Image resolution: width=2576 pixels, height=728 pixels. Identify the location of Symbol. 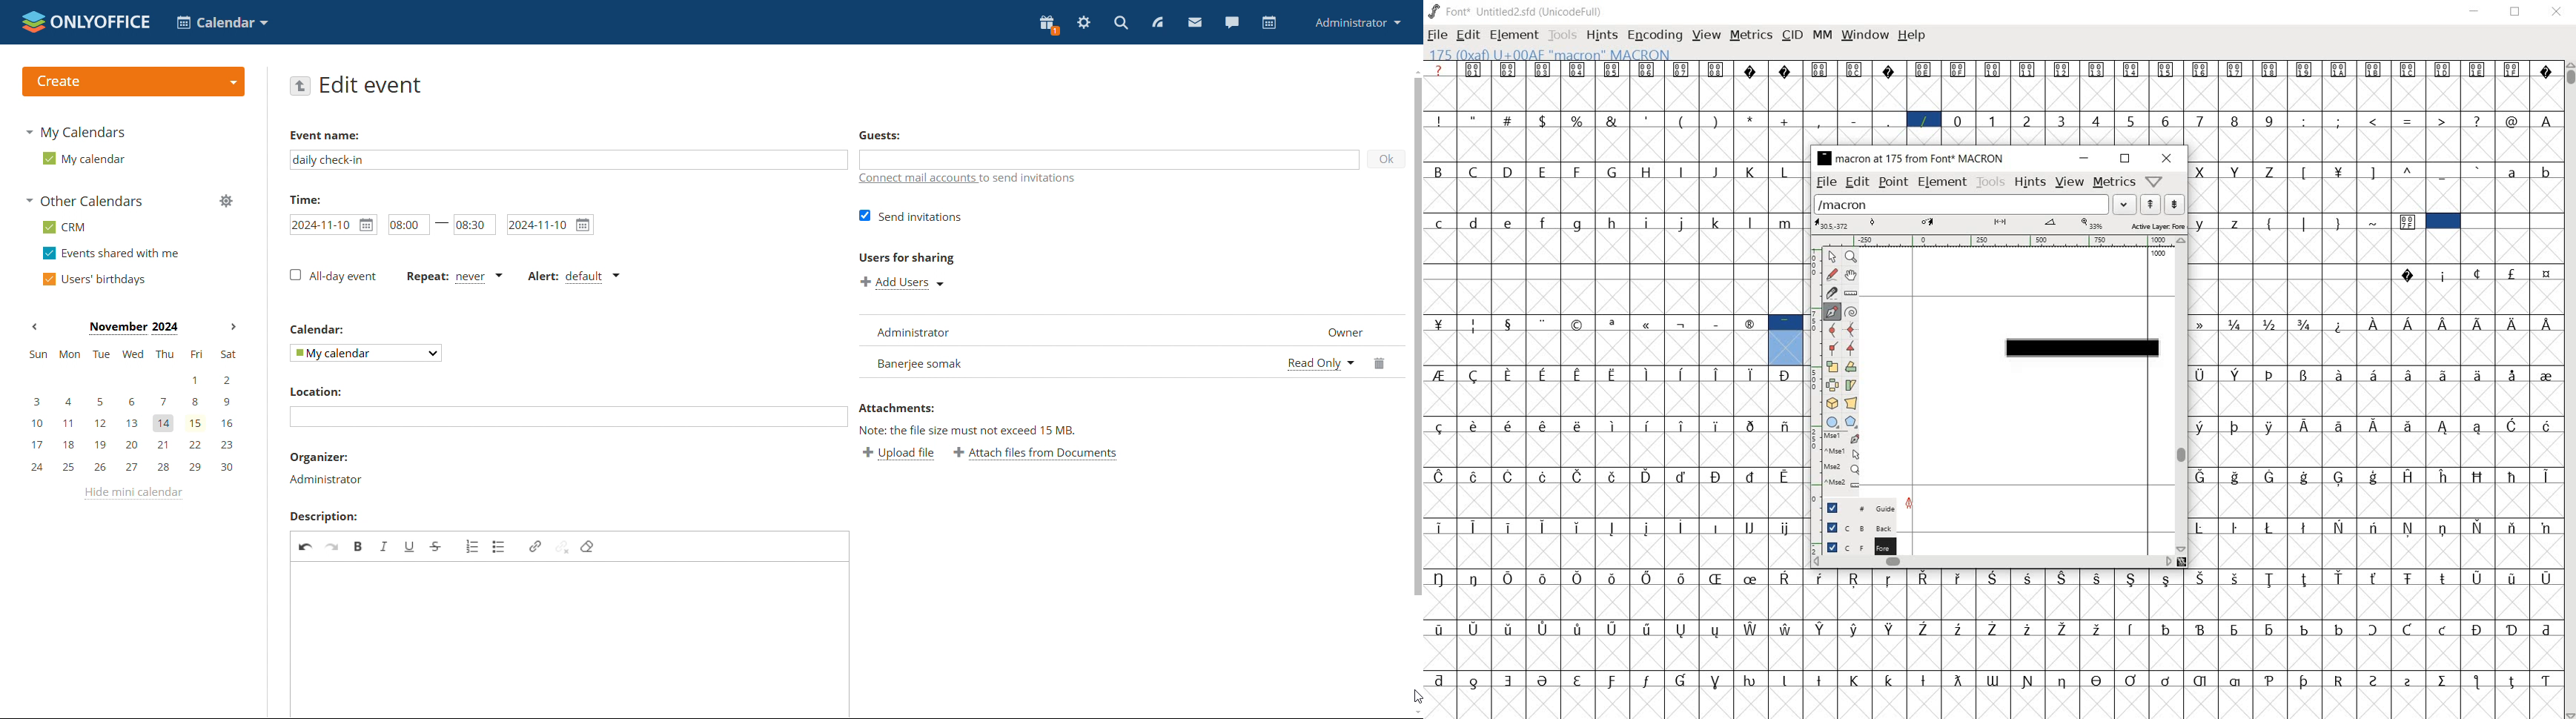
(1856, 629).